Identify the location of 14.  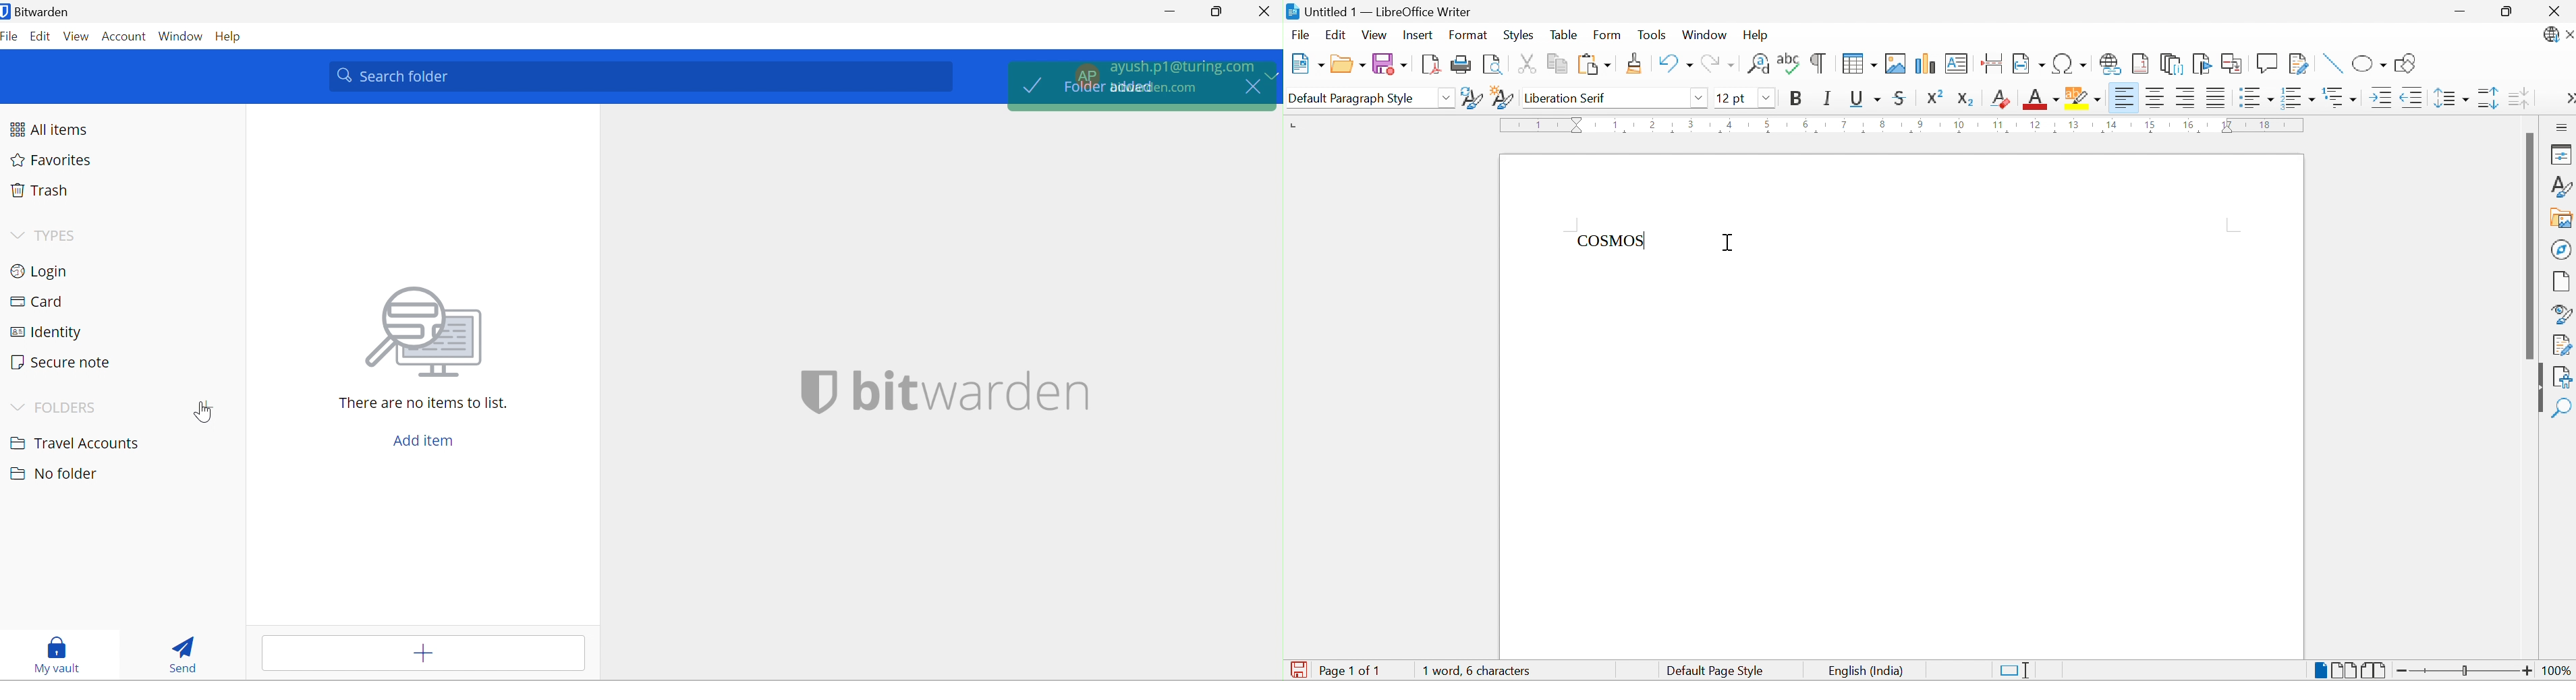
(2111, 127).